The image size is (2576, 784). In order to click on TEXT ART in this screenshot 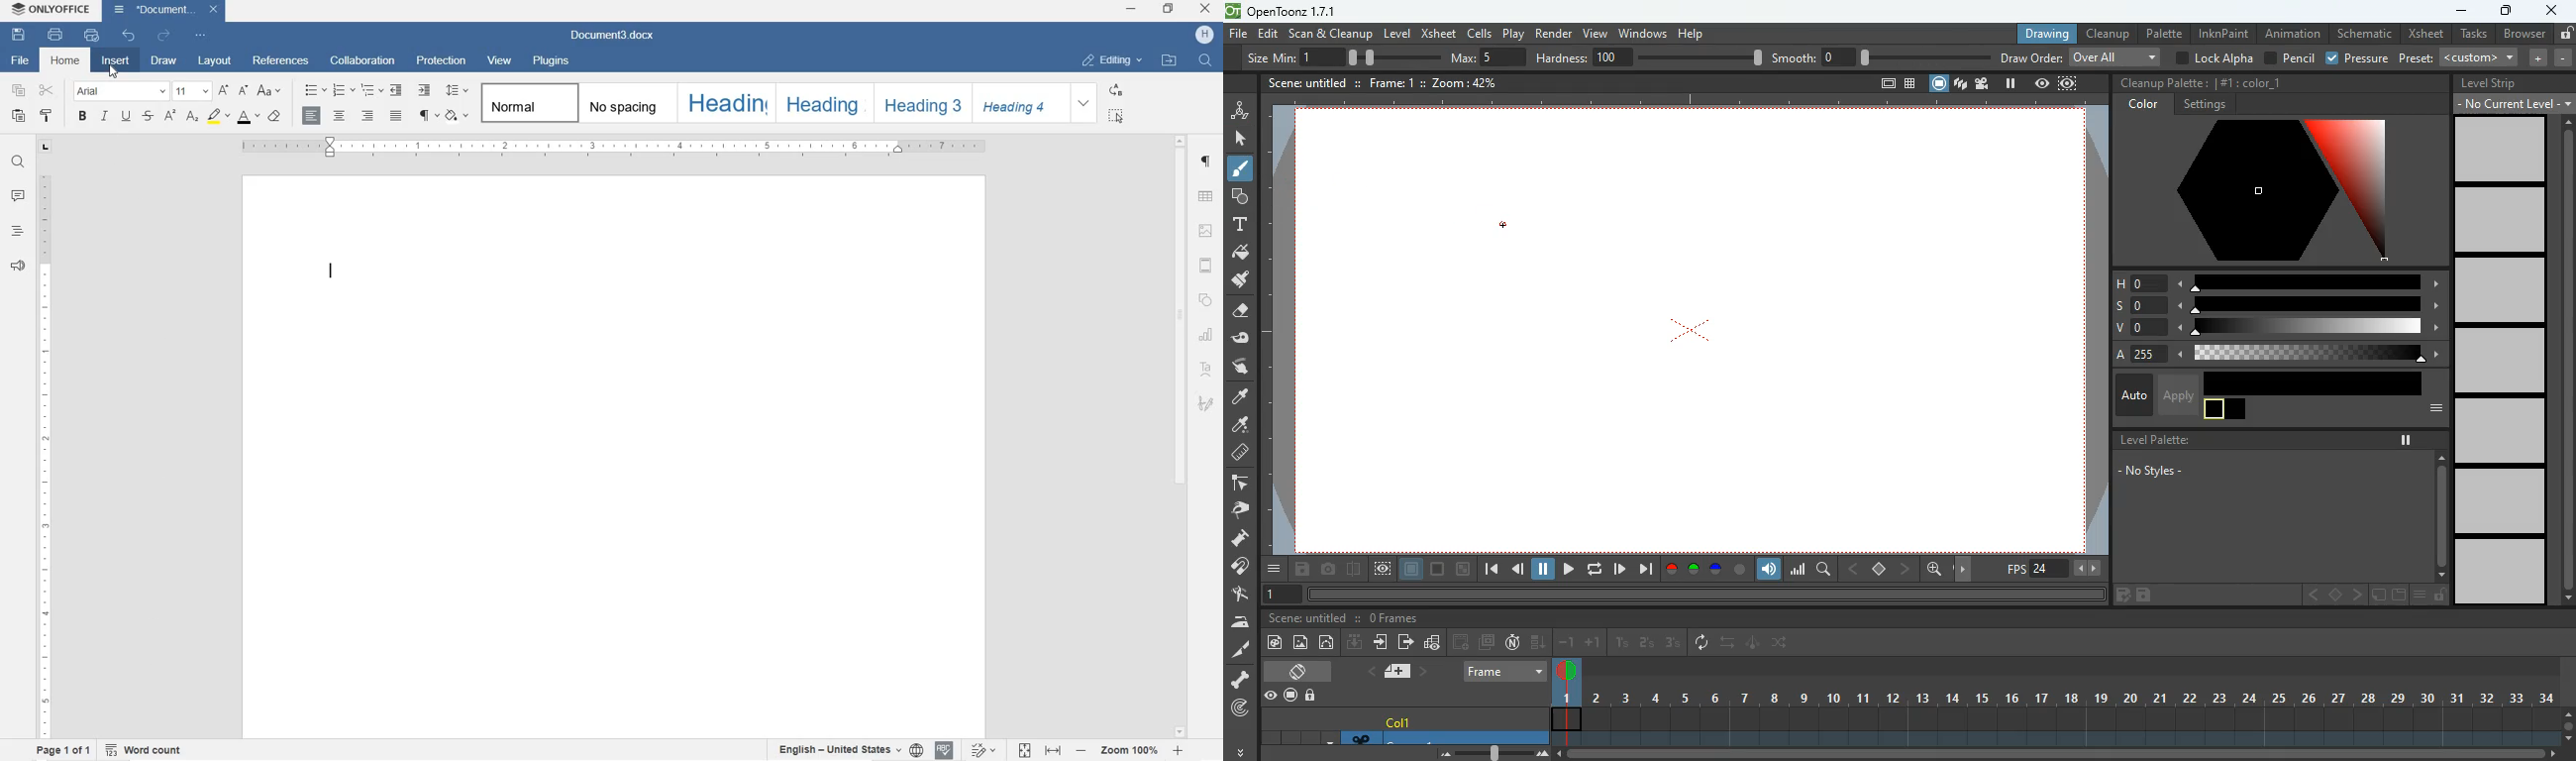, I will do `click(1207, 371)`.